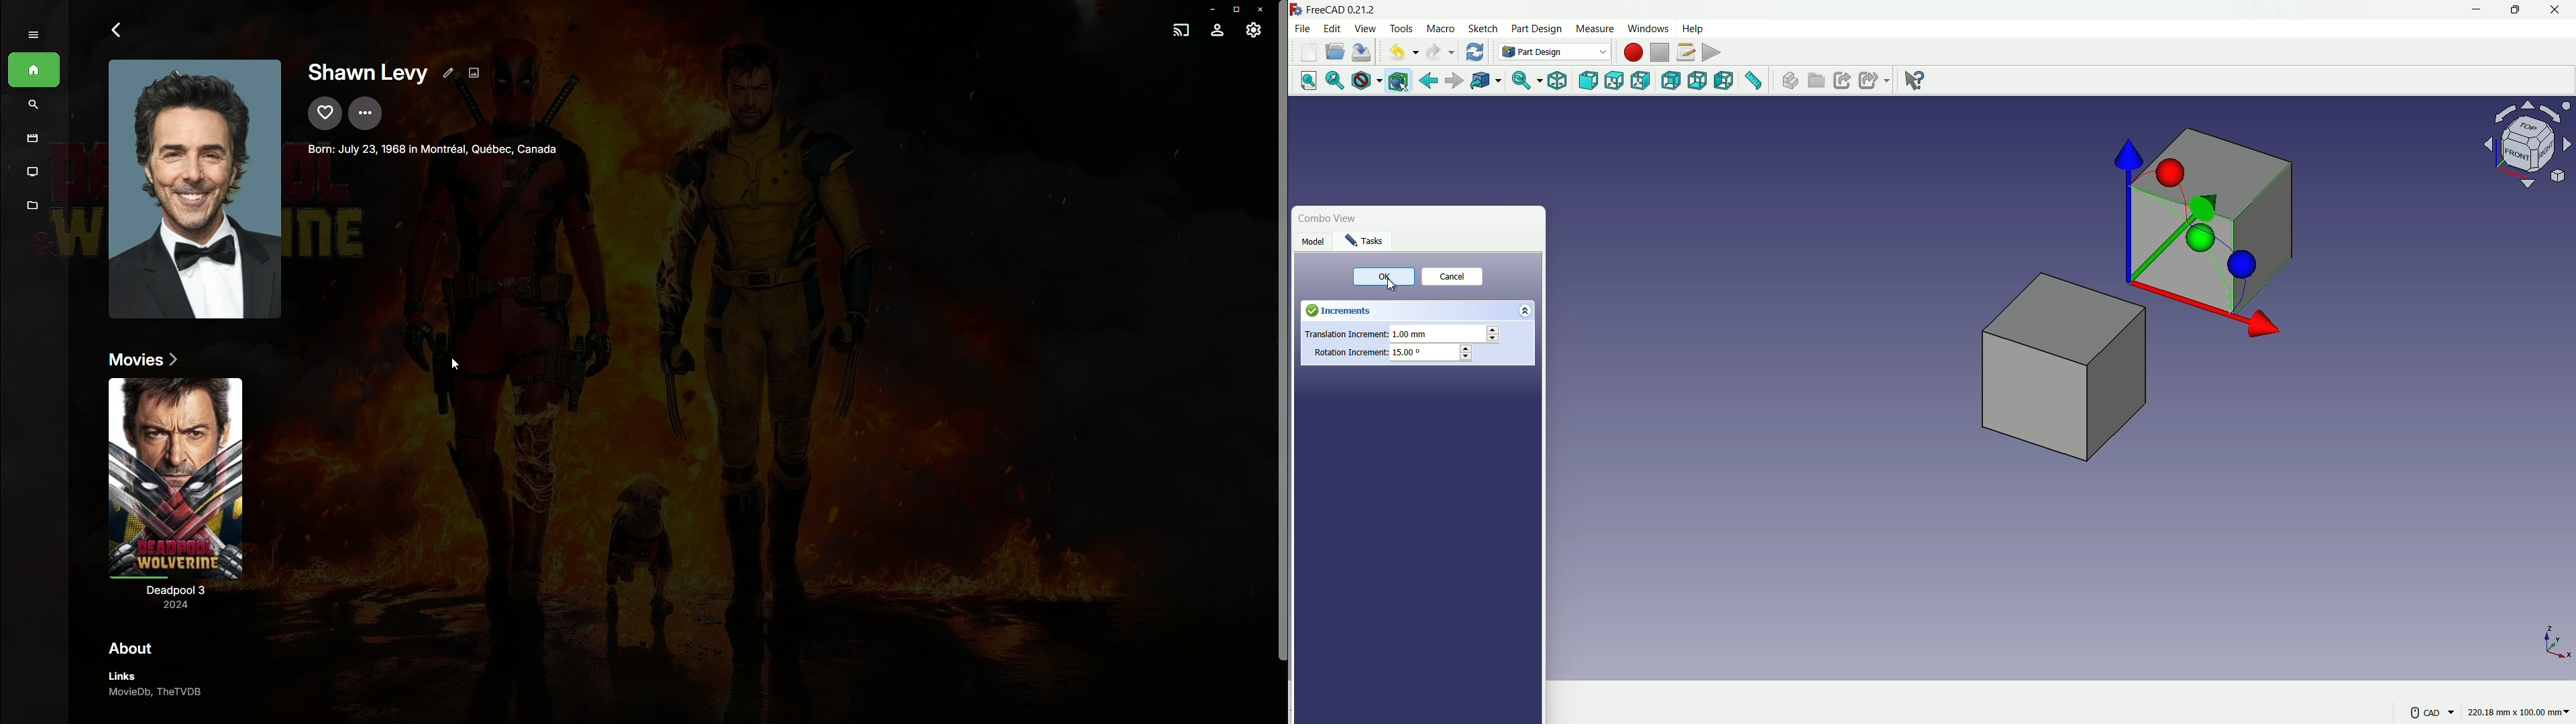  I want to click on windows, so click(1647, 28).